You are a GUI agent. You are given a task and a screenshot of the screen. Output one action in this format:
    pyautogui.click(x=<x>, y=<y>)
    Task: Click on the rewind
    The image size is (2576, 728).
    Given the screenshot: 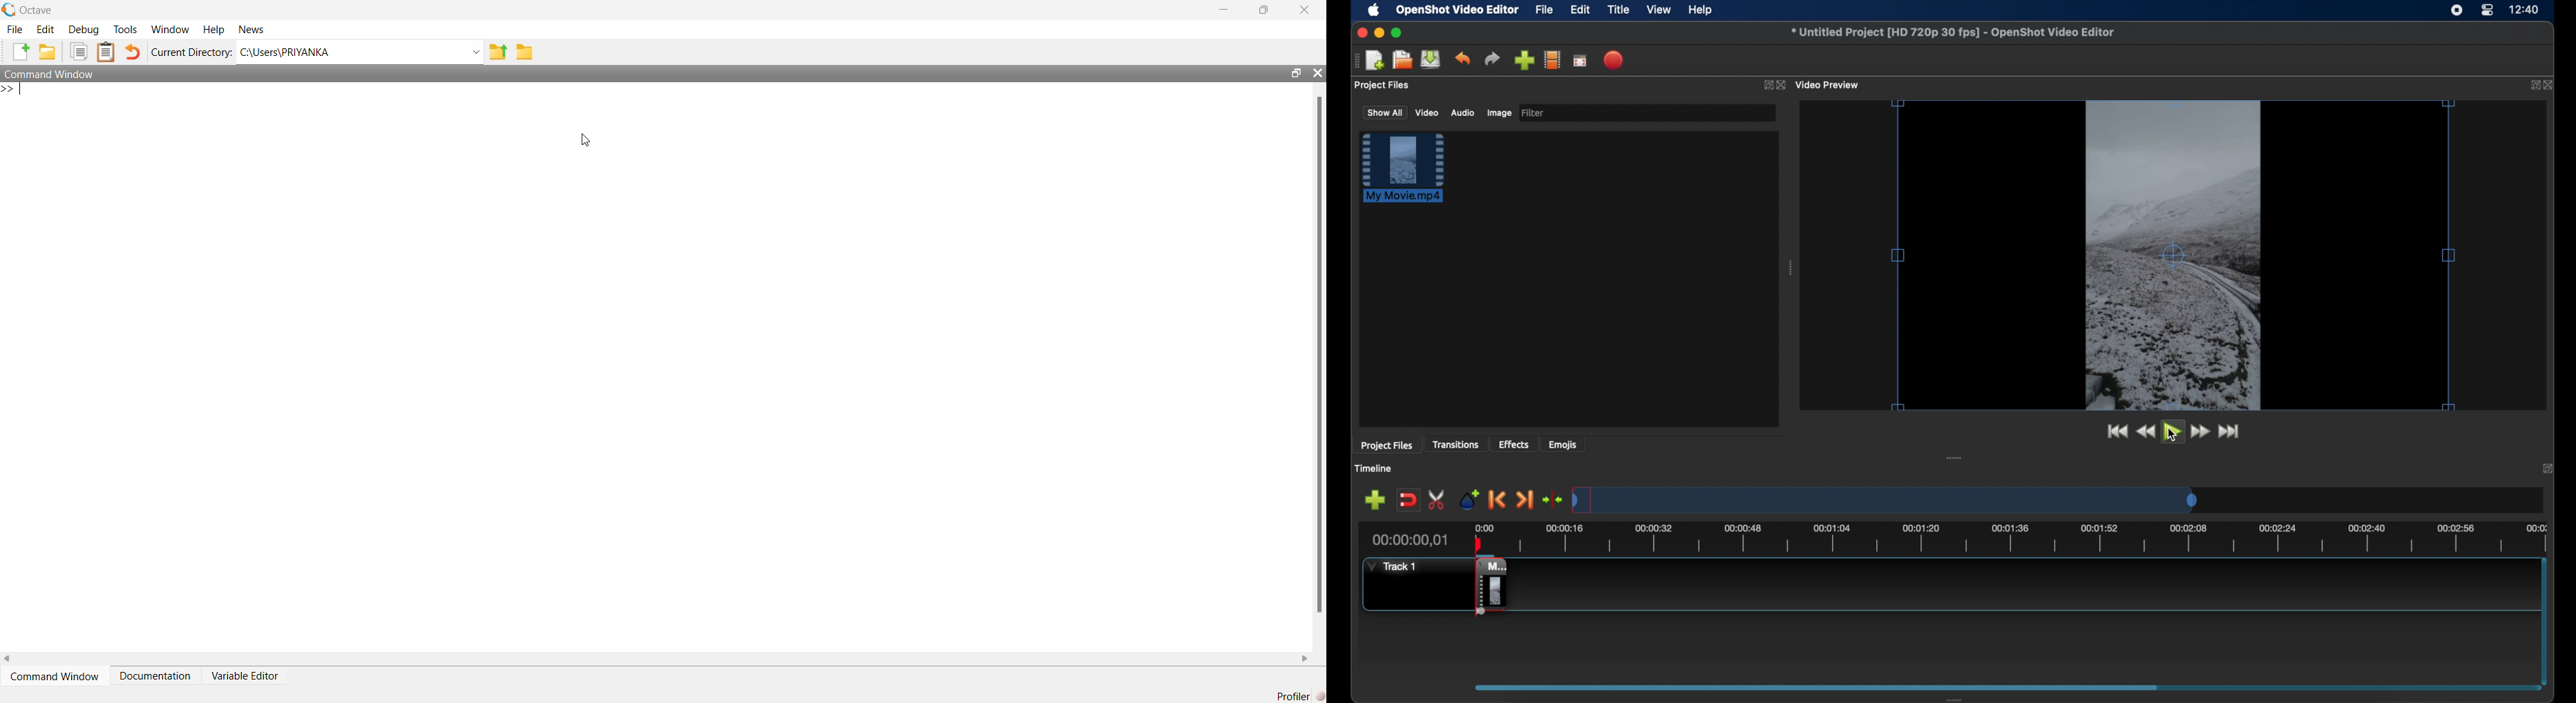 What is the action you would take?
    pyautogui.click(x=2144, y=432)
    